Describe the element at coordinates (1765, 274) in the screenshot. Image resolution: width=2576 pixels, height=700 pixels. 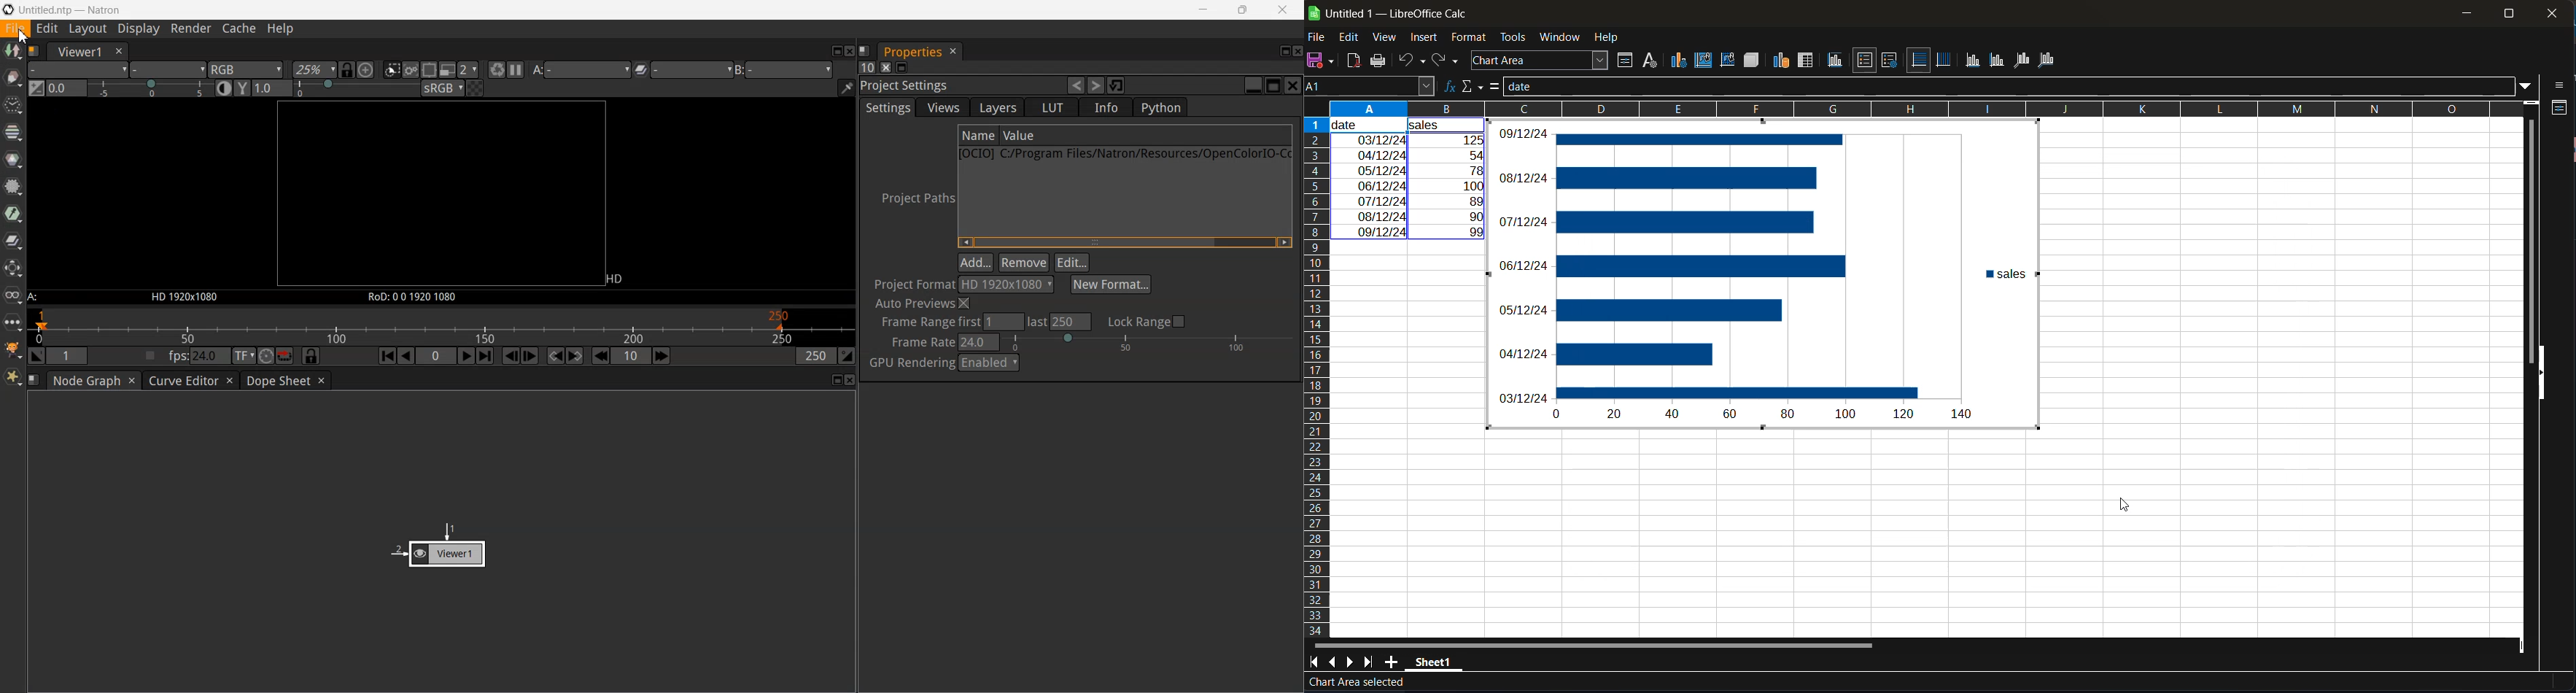
I see `bar chart` at that location.